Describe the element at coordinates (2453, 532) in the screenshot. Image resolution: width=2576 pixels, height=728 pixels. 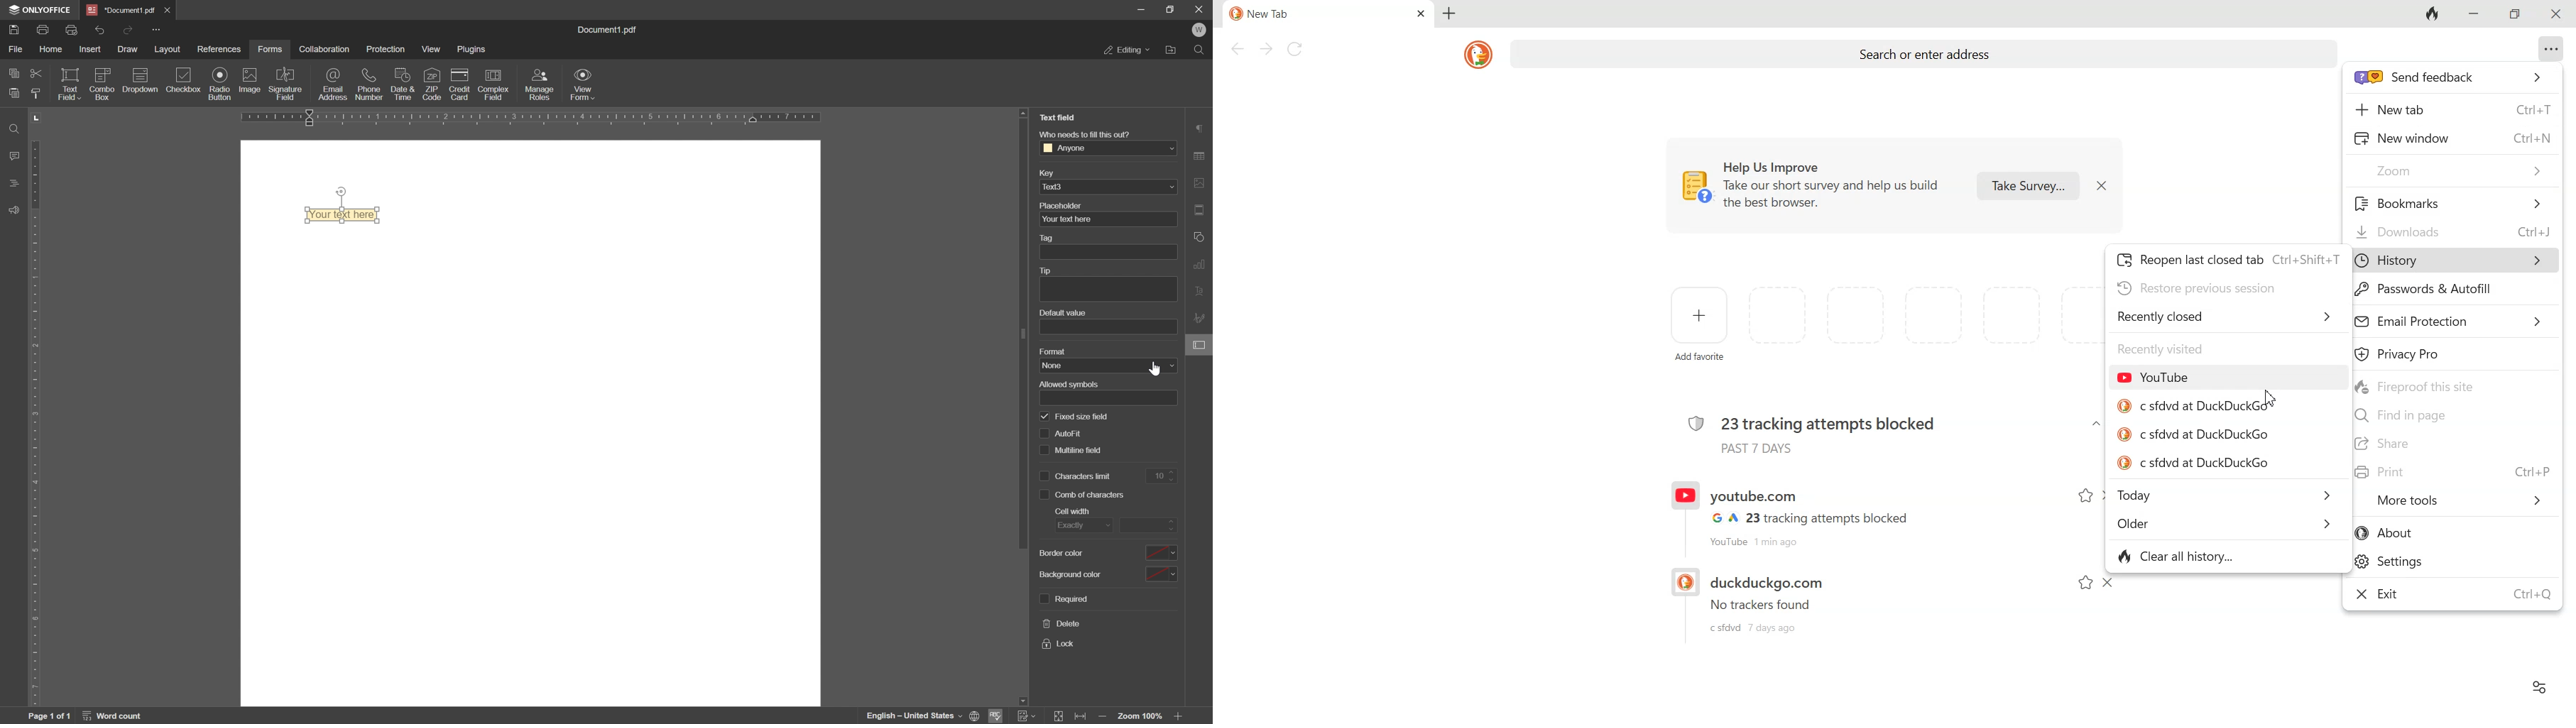
I see `About` at that location.